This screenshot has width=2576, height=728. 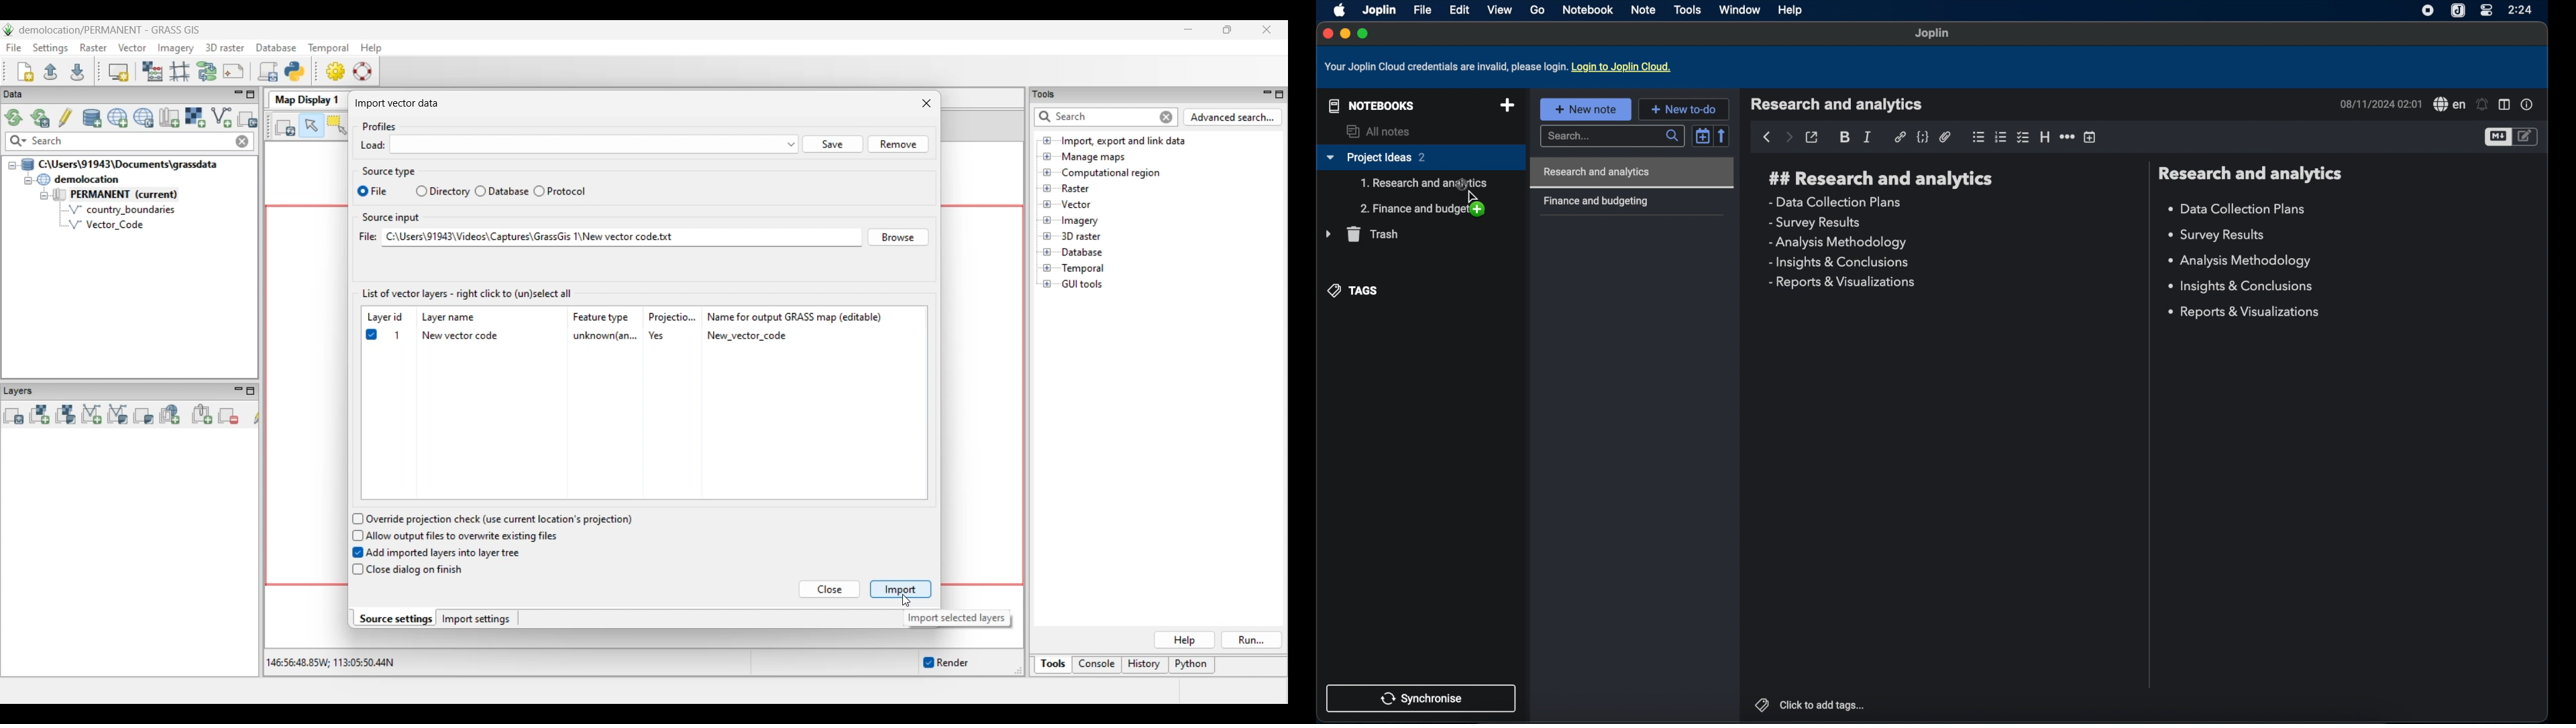 What do you see at coordinates (1933, 34) in the screenshot?
I see `Joplin` at bounding box center [1933, 34].